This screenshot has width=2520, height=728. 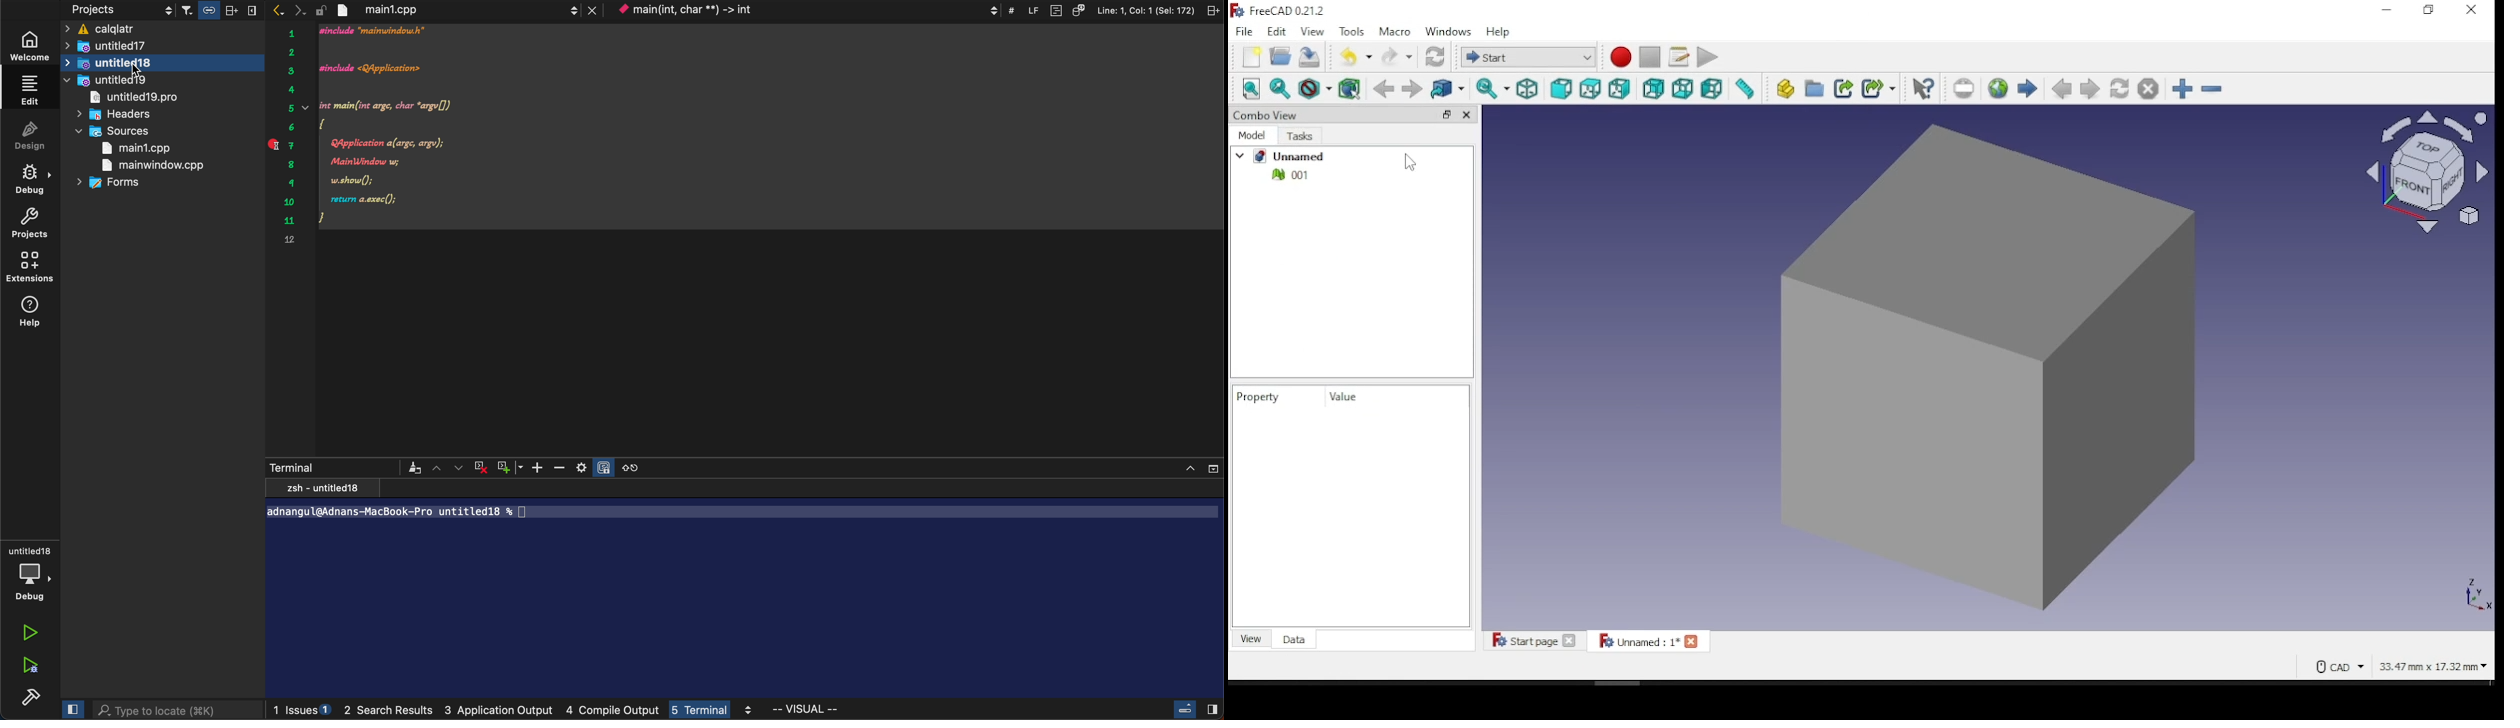 I want to click on build, so click(x=28, y=696).